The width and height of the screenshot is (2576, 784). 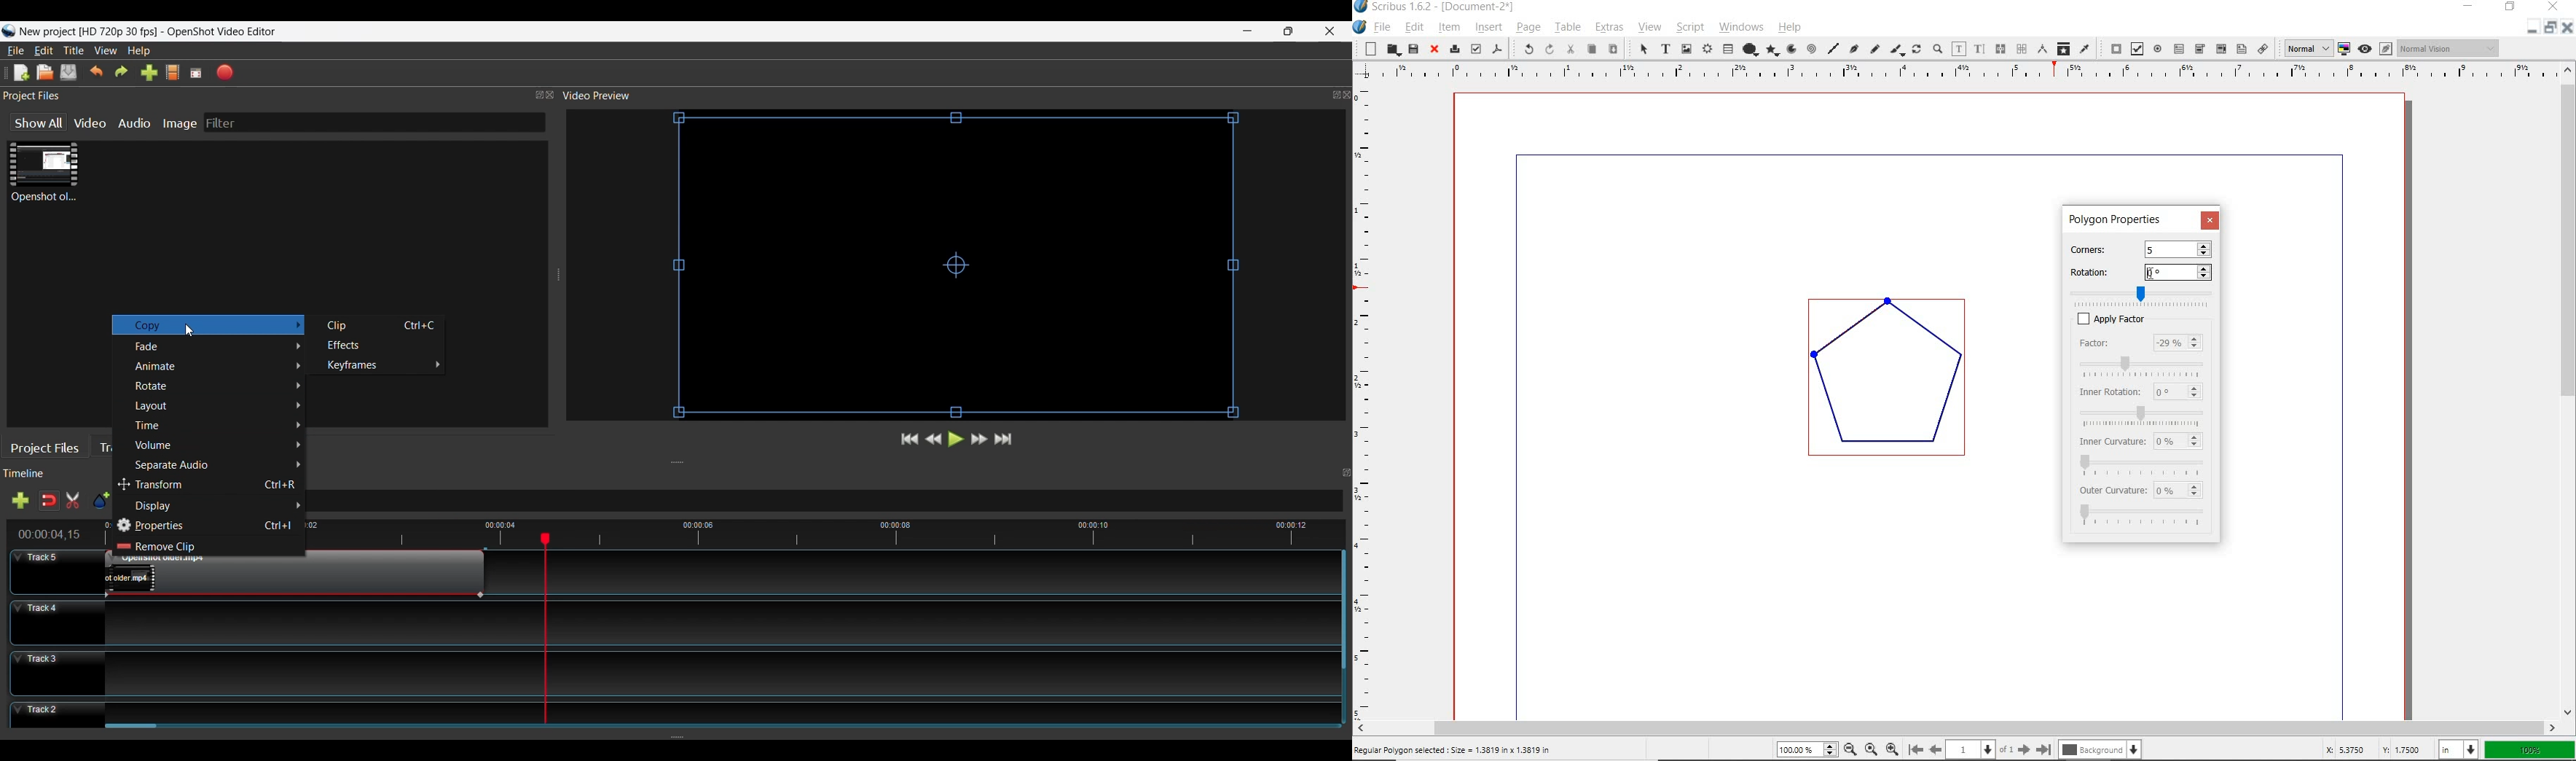 What do you see at coordinates (1963, 74) in the screenshot?
I see `ruler` at bounding box center [1963, 74].